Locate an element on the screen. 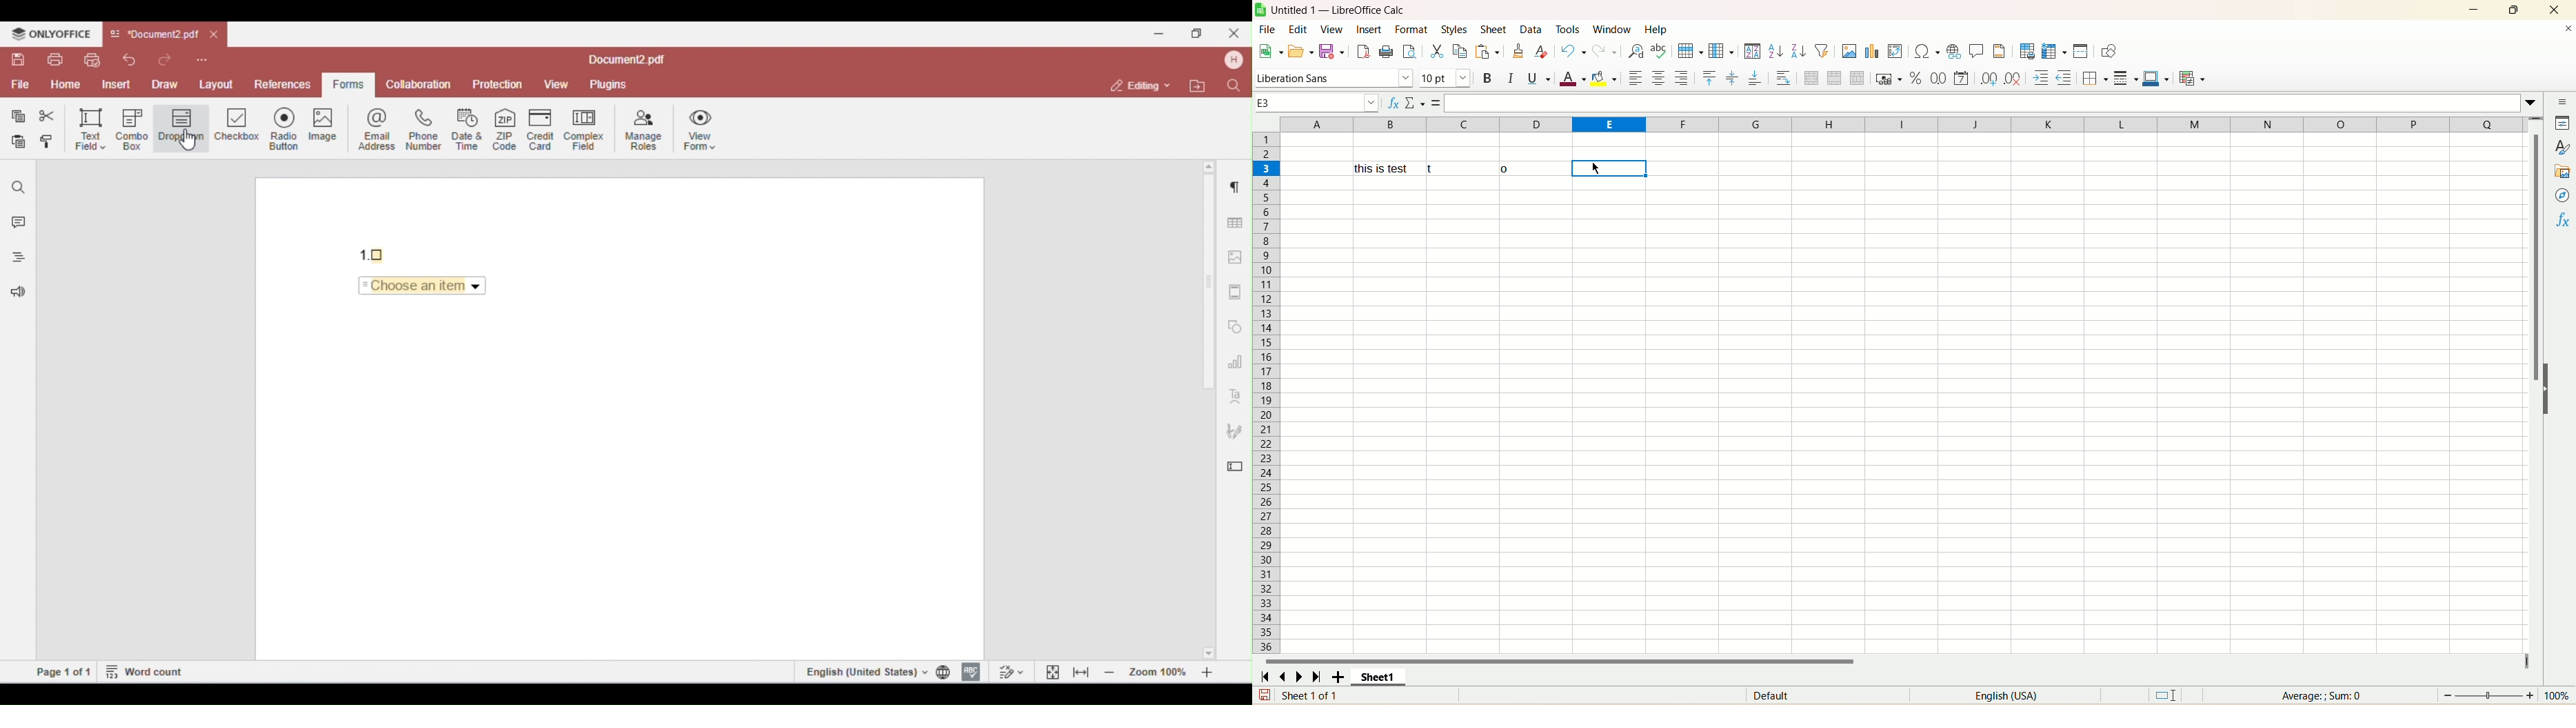 The height and width of the screenshot is (728, 2576). remove formatting is located at coordinates (1541, 50).